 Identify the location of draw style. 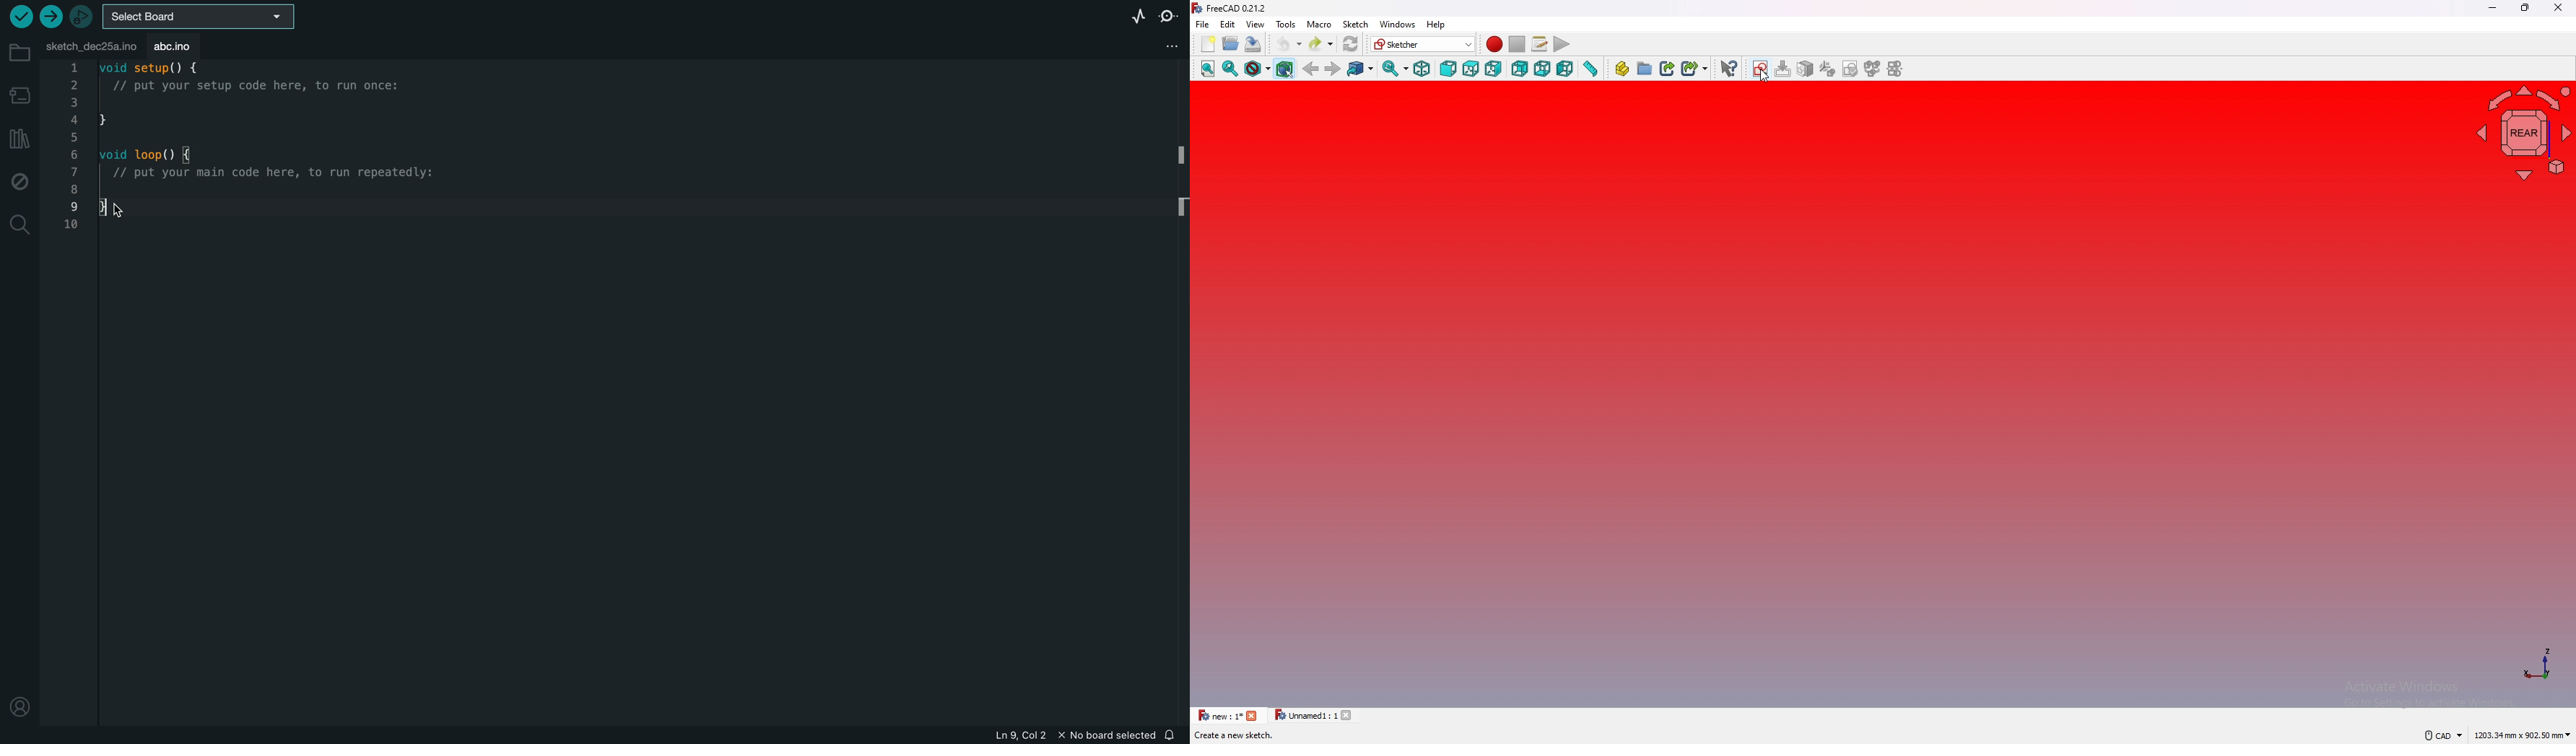
(1257, 68).